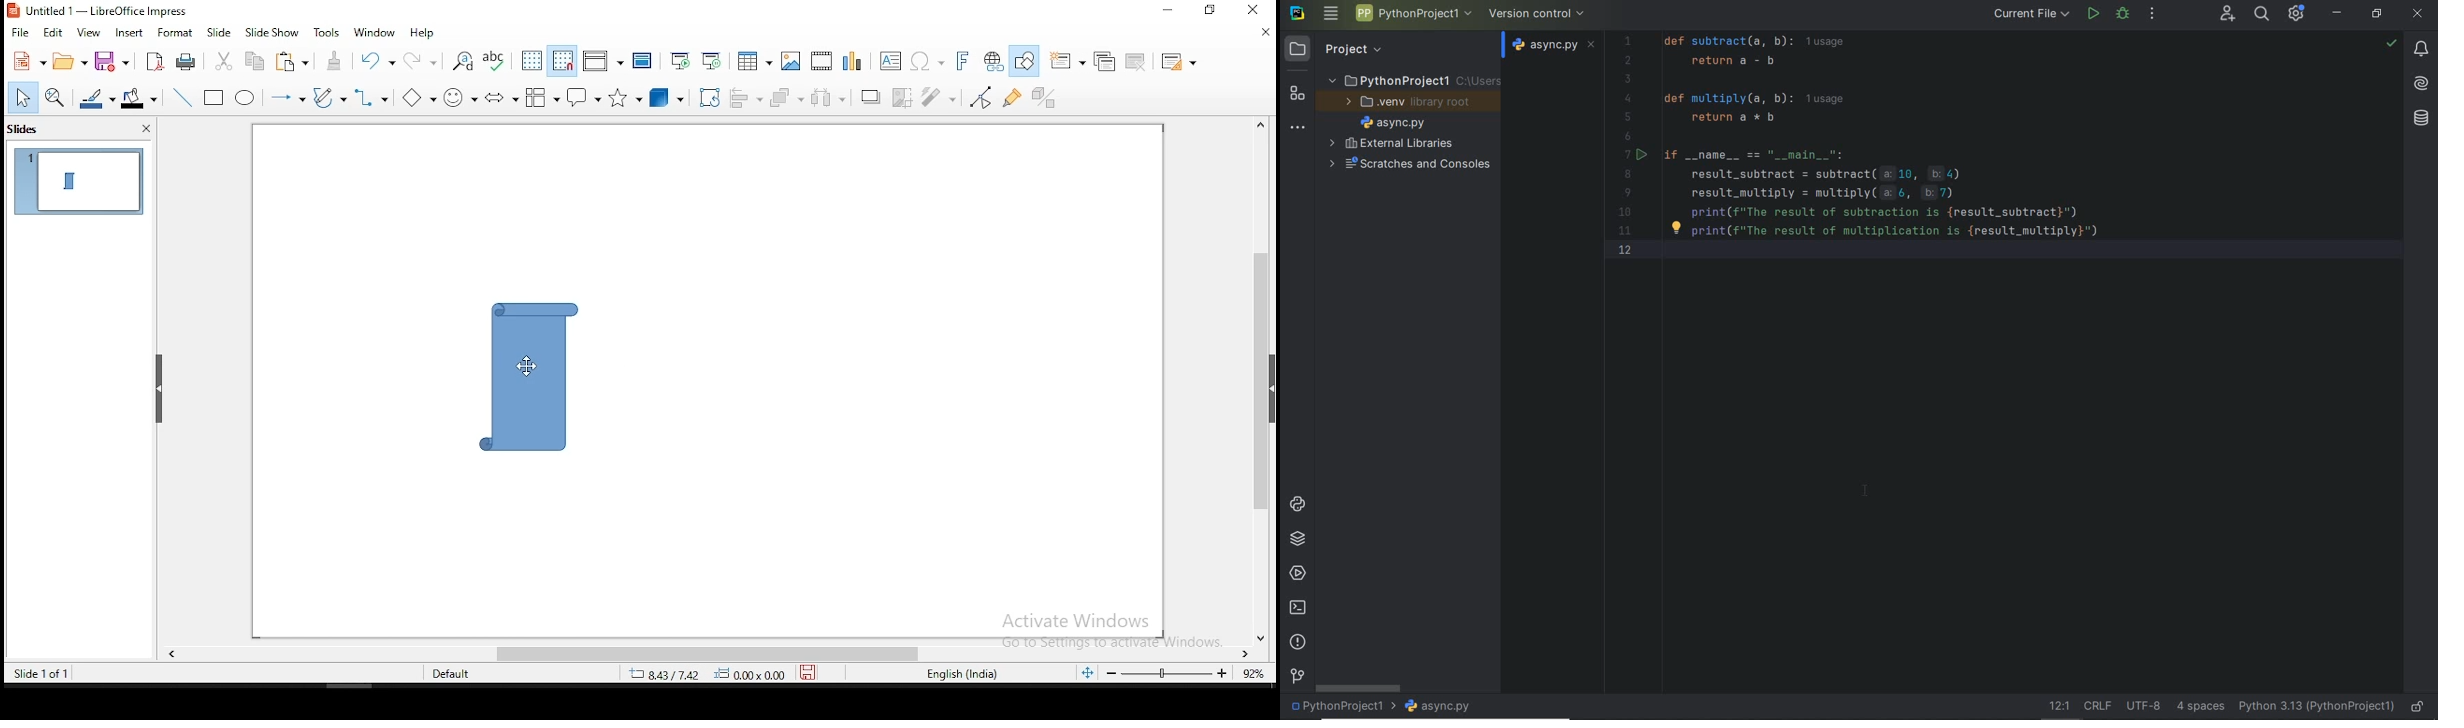 Image resolution: width=2464 pixels, height=728 pixels. Describe the element at coordinates (623, 97) in the screenshot. I see `stars and banners` at that location.